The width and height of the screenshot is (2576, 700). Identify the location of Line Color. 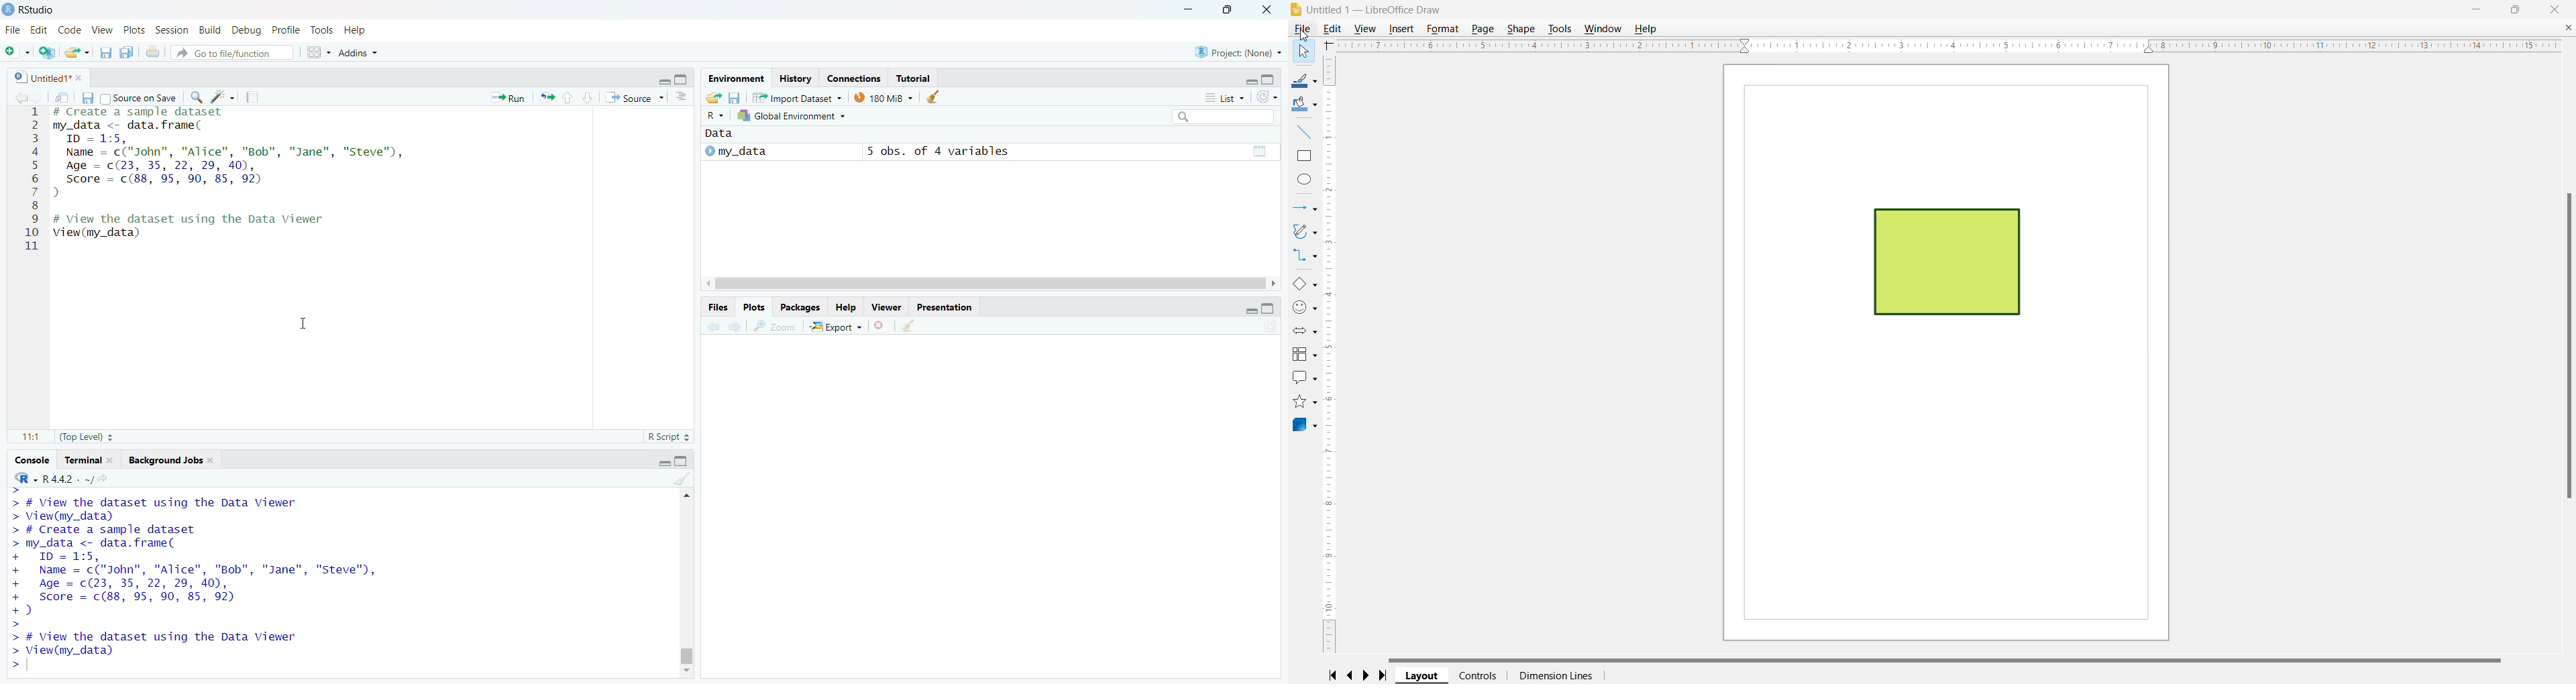
(1303, 82).